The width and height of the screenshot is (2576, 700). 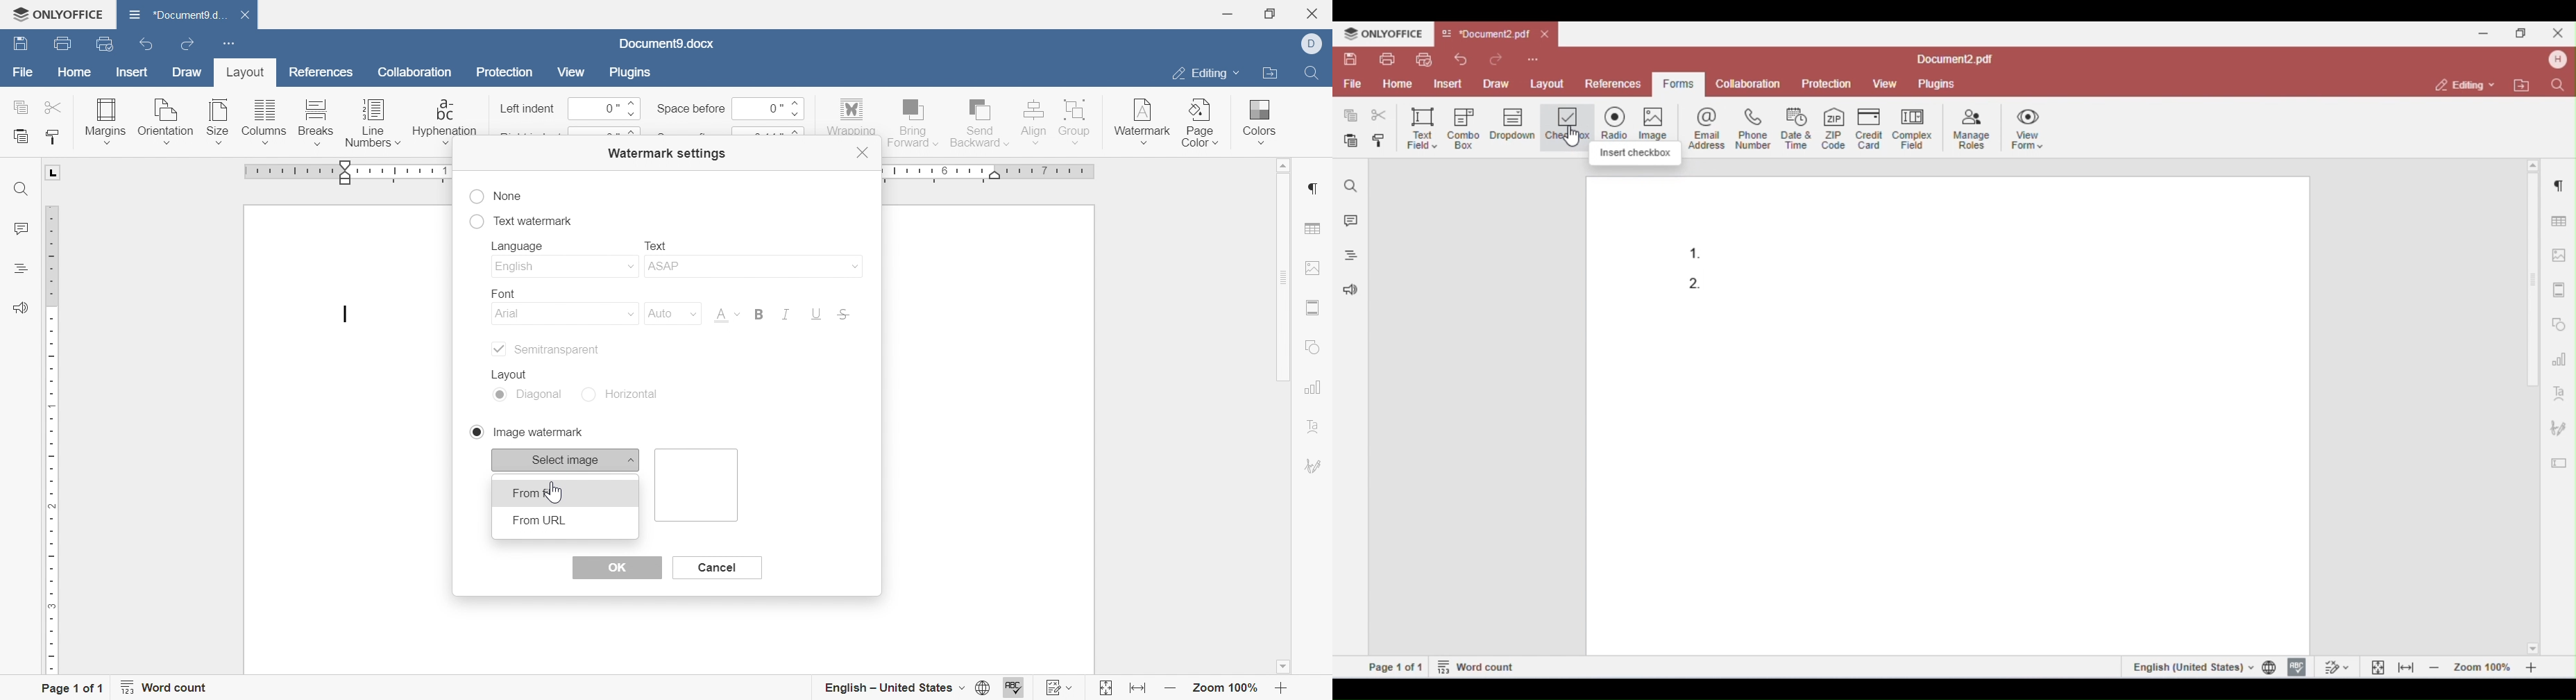 I want to click on protection, so click(x=505, y=75).